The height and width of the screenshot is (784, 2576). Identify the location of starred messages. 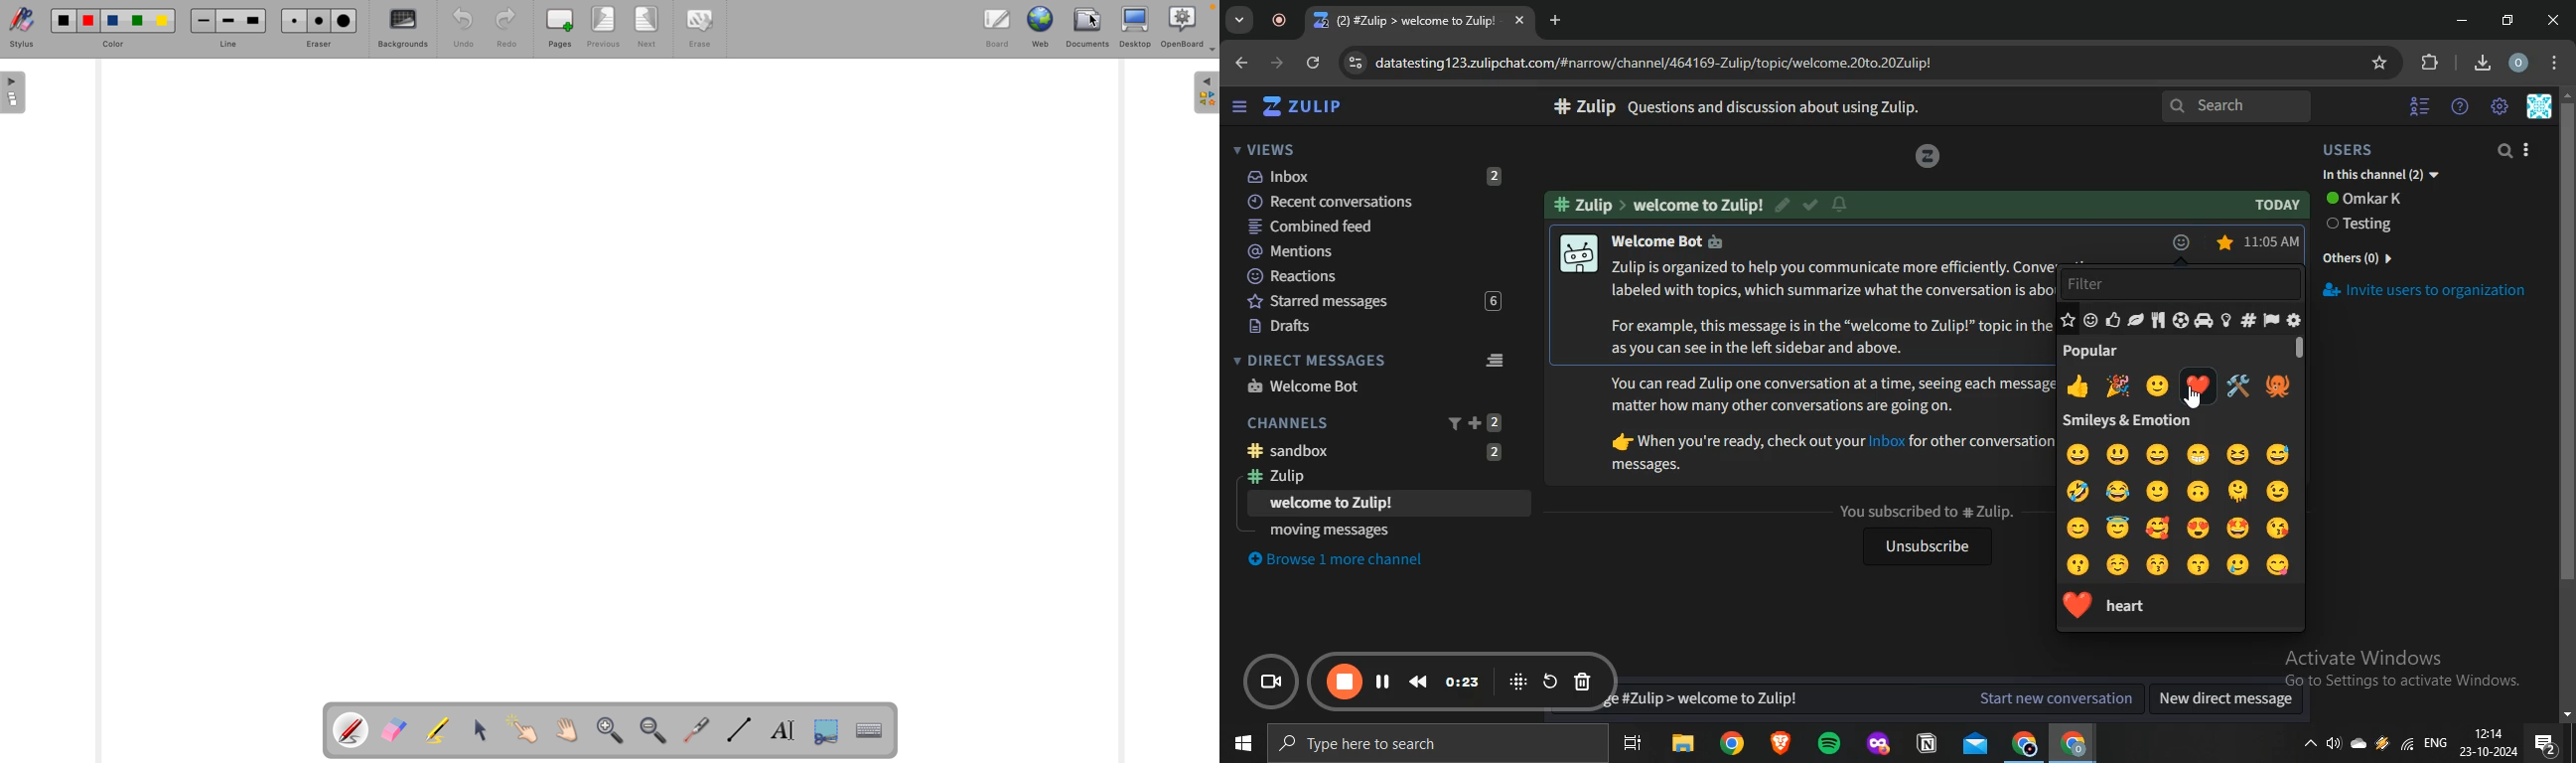
(1369, 302).